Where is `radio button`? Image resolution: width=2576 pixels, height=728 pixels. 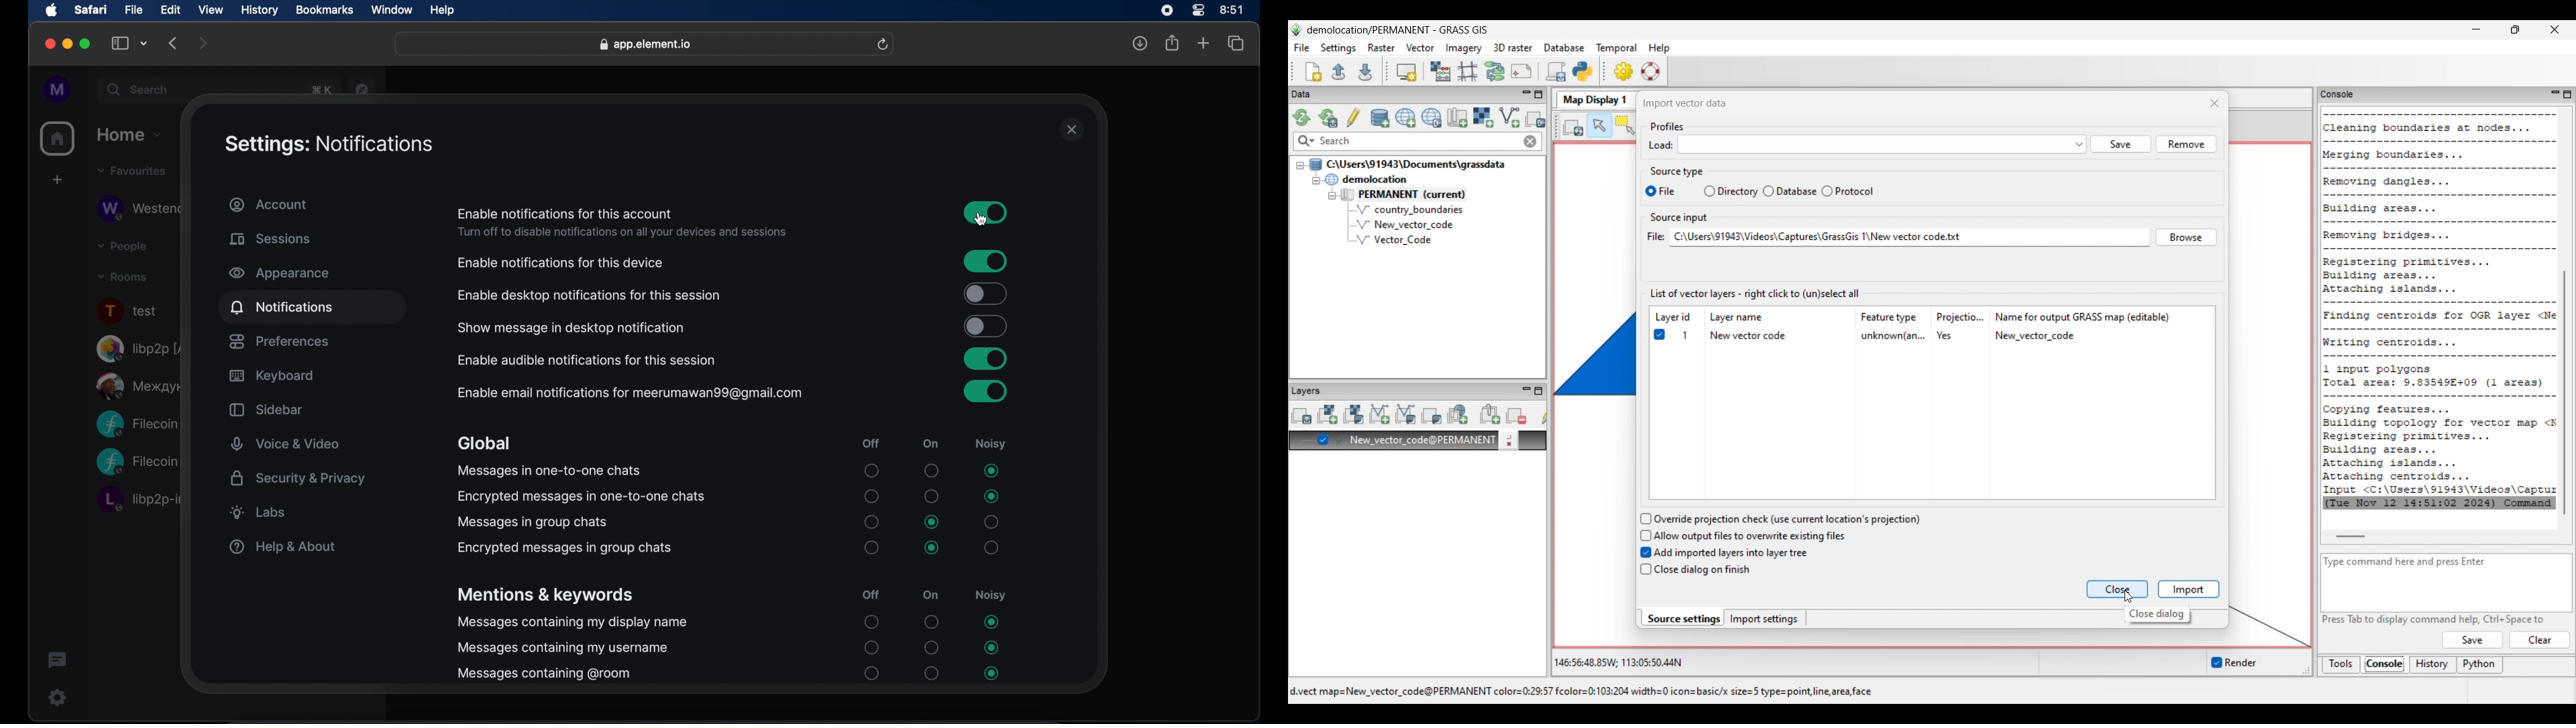 radio button is located at coordinates (931, 497).